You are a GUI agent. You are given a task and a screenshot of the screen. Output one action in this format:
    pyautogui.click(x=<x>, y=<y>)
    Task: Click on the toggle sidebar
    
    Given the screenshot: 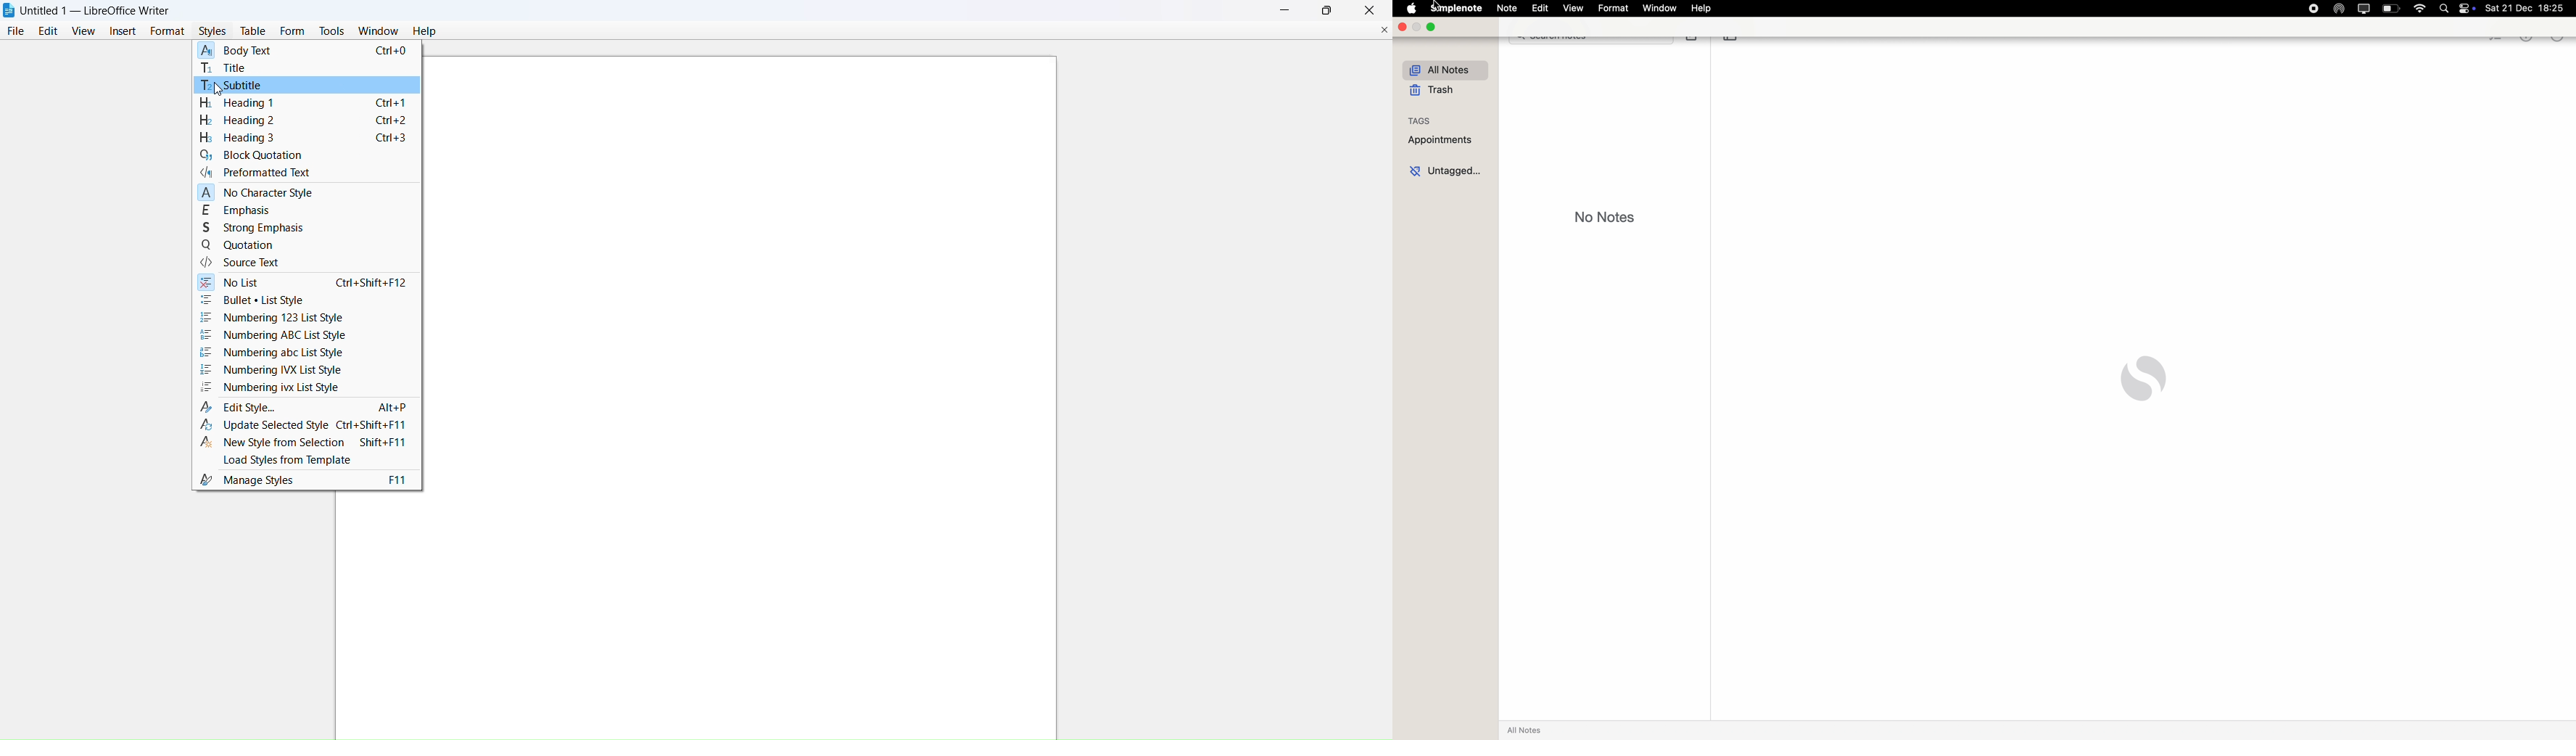 What is the action you would take?
    pyautogui.click(x=1733, y=42)
    